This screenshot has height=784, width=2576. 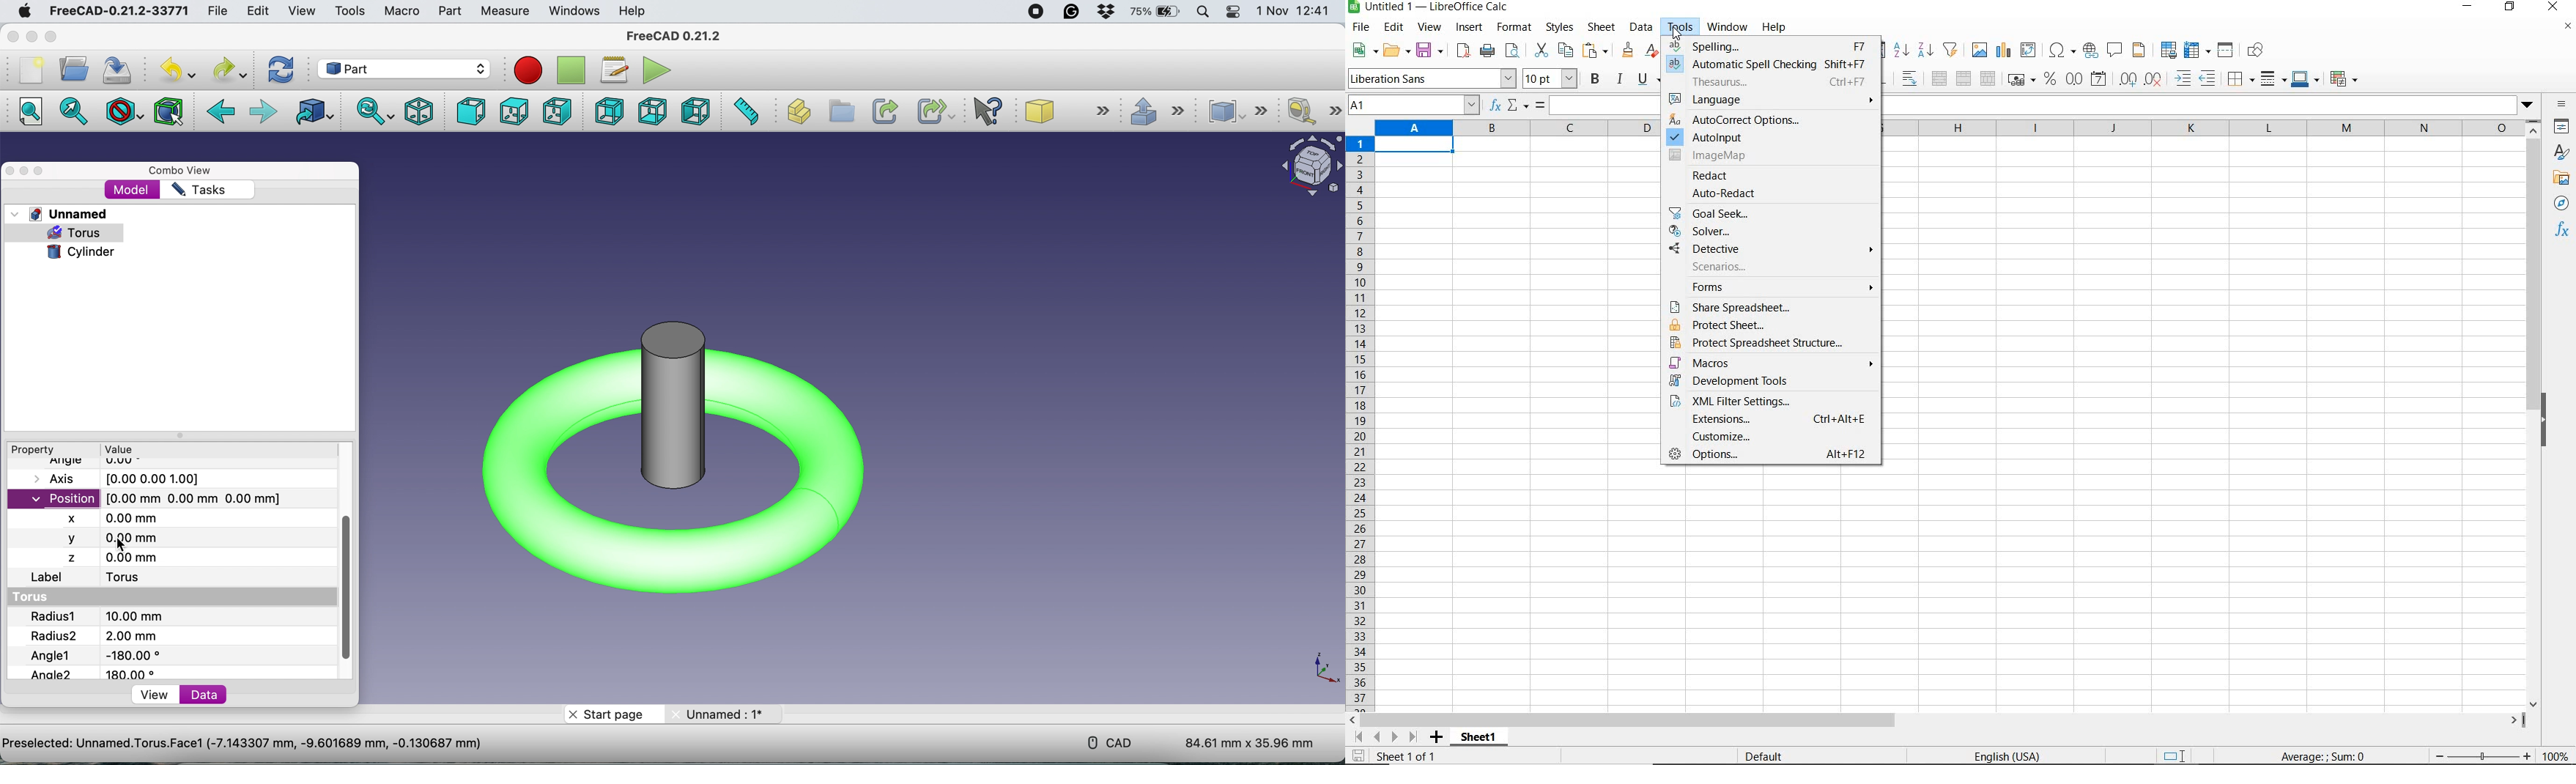 What do you see at coordinates (400, 11) in the screenshot?
I see `macro` at bounding box center [400, 11].